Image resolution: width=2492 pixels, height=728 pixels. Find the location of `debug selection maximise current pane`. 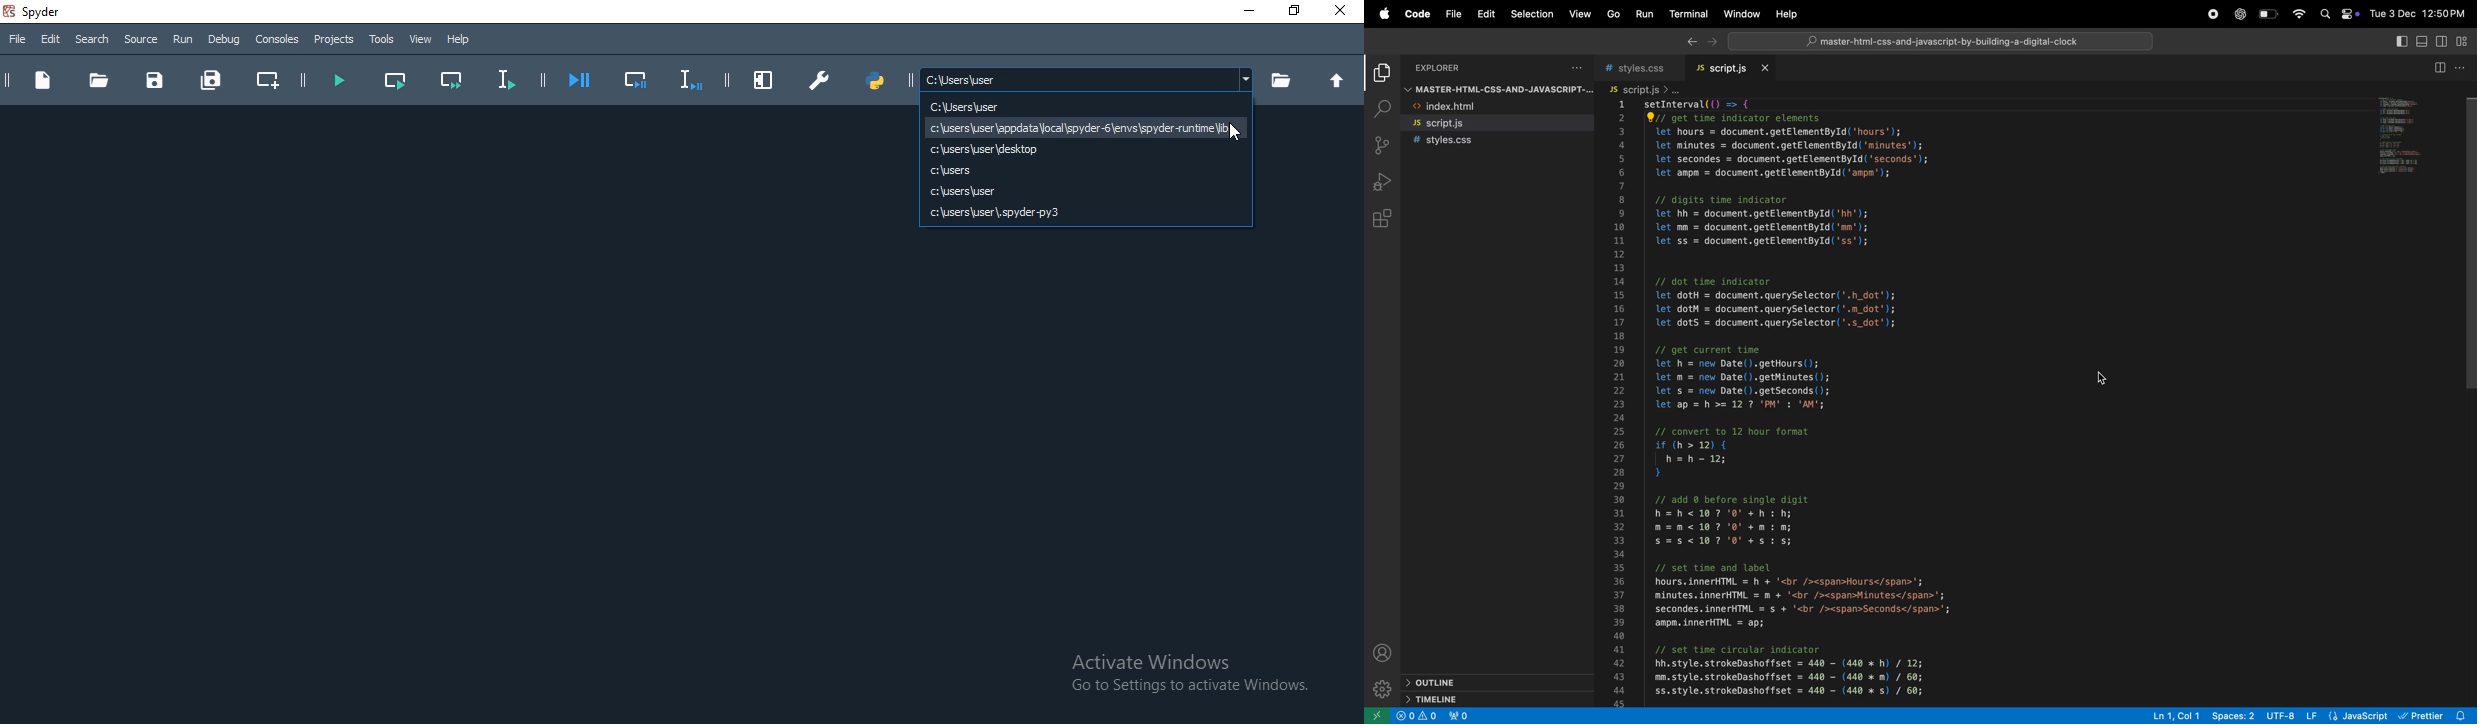

debug selection maximise current pane is located at coordinates (637, 82).